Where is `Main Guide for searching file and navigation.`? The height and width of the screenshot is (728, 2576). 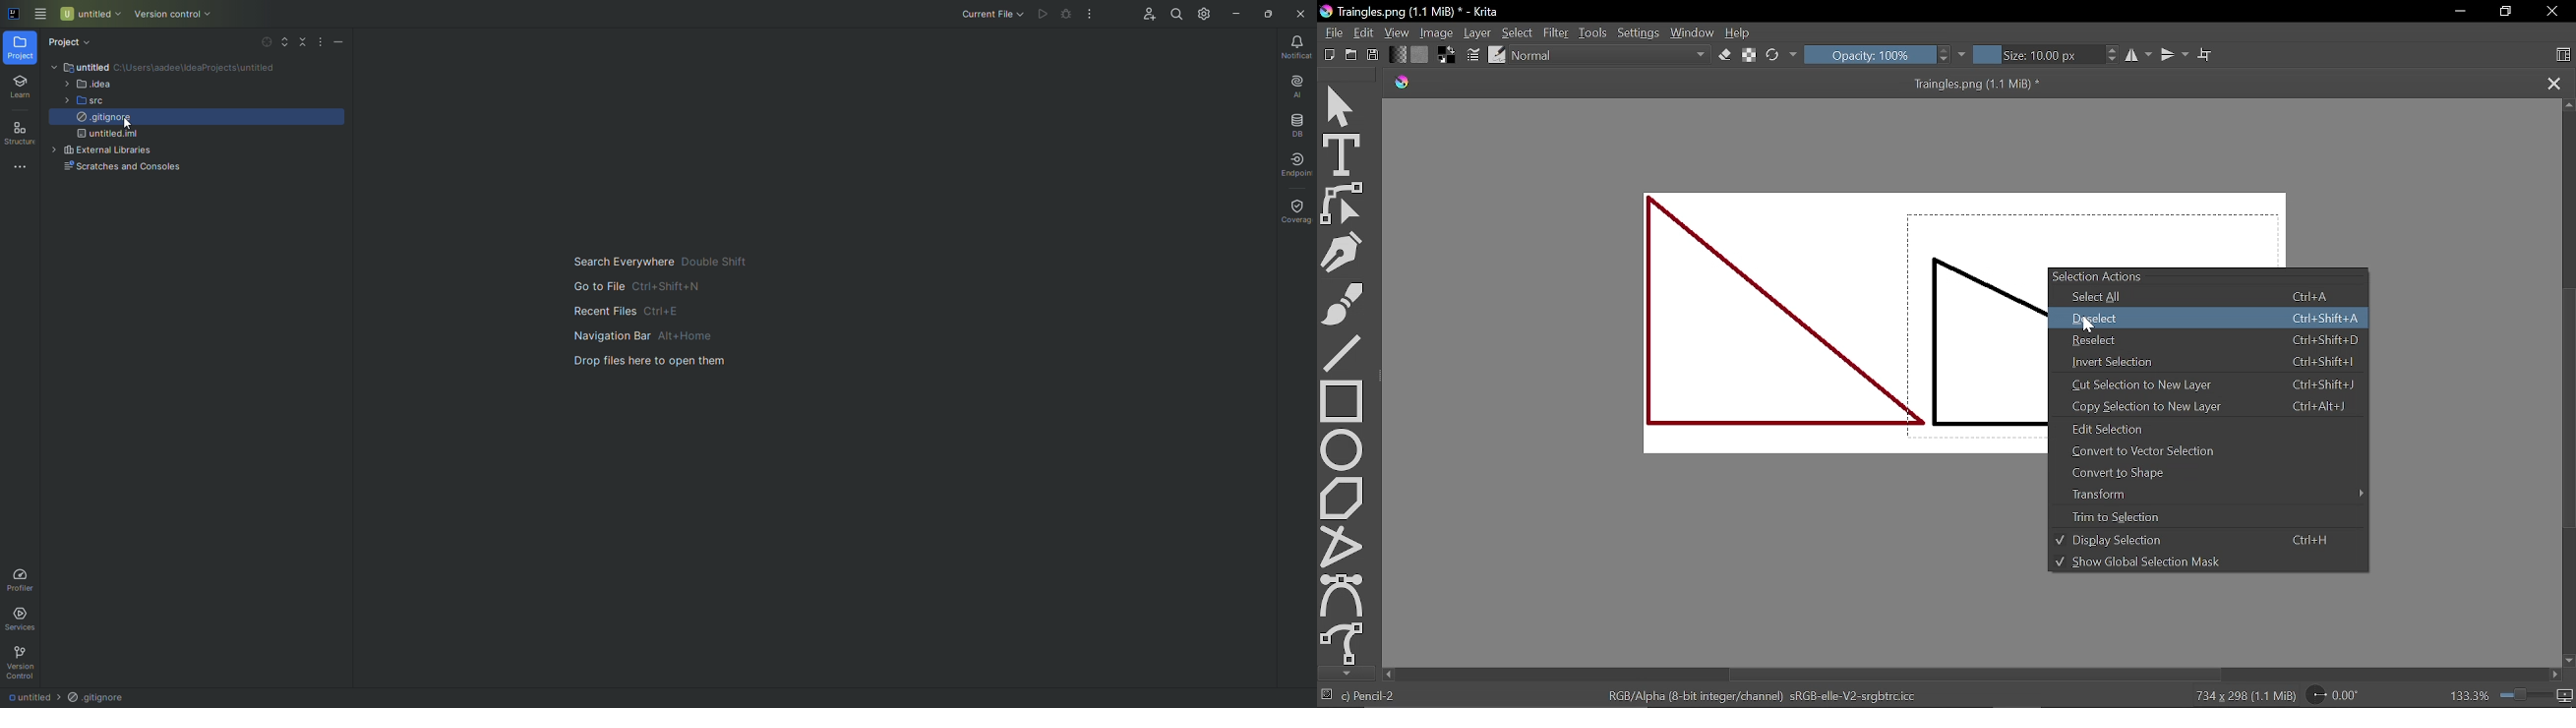
Main Guide for searching file and navigation. is located at coordinates (683, 315).